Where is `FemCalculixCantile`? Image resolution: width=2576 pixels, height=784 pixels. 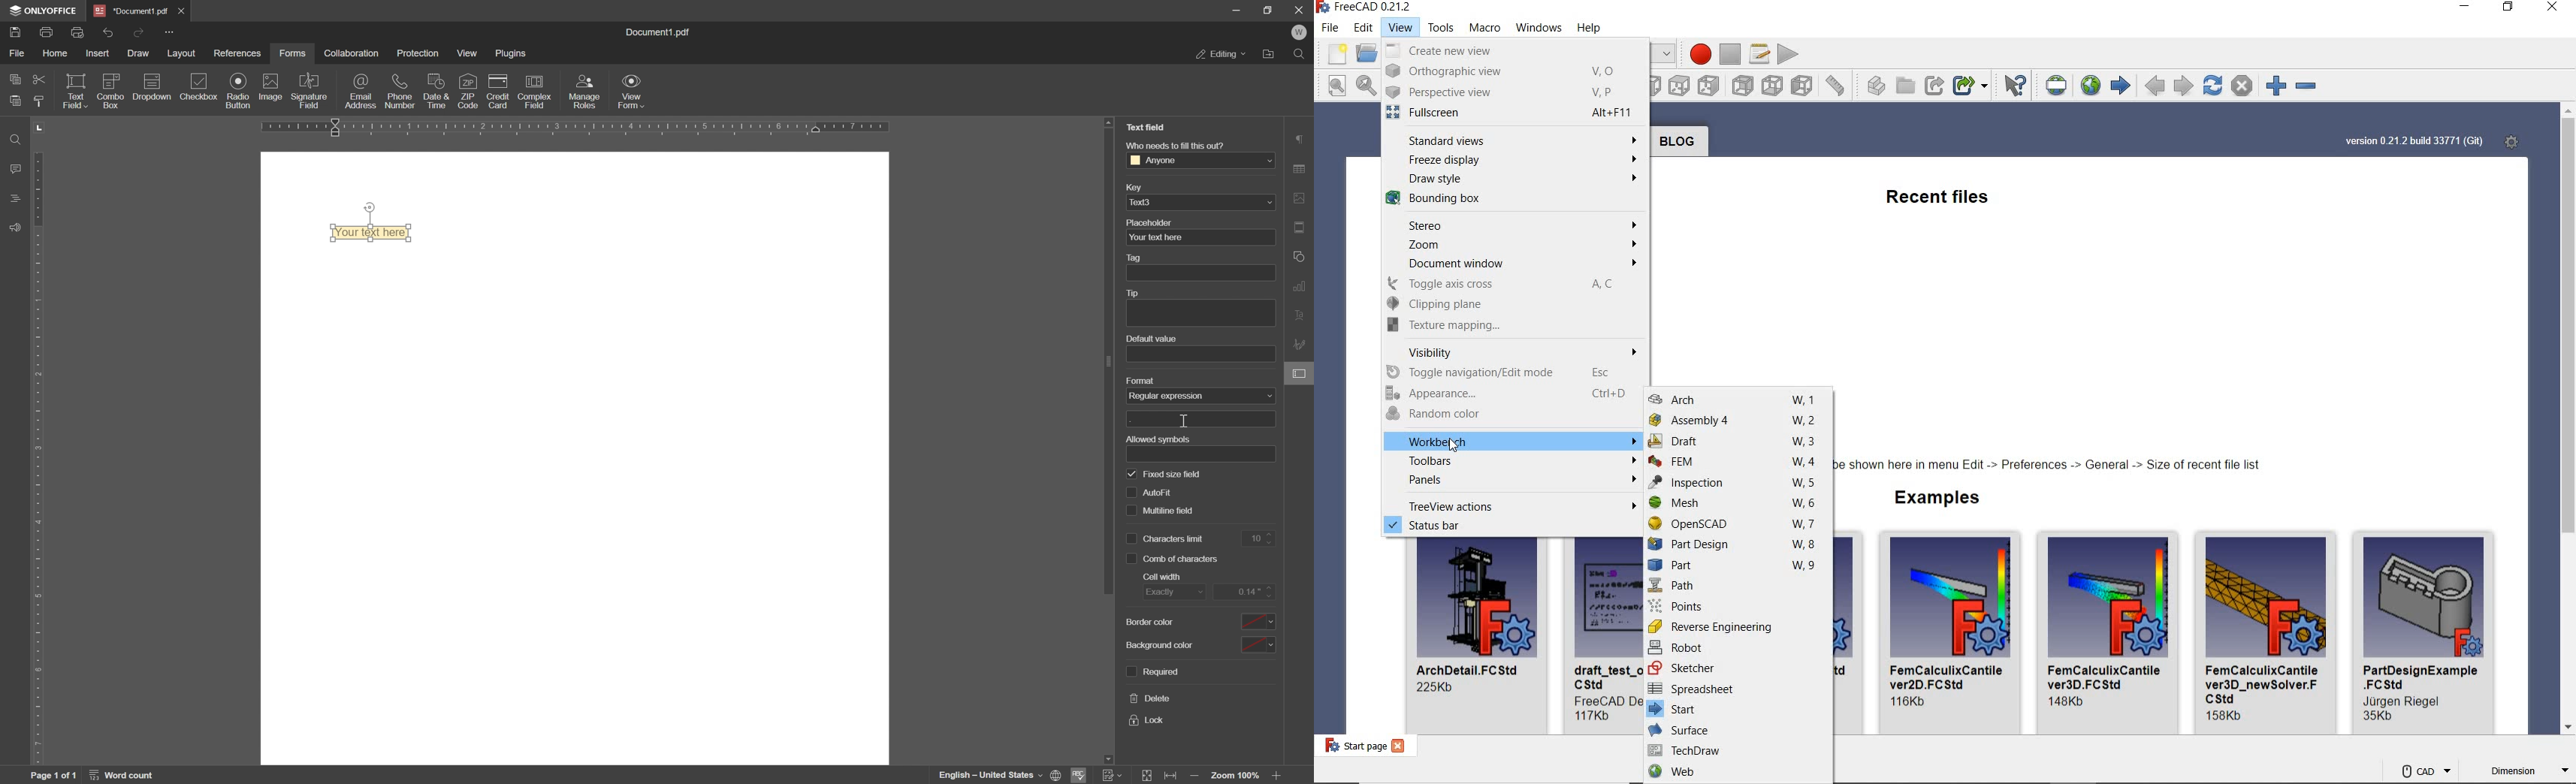 FemCalculixCantile is located at coordinates (2110, 634).